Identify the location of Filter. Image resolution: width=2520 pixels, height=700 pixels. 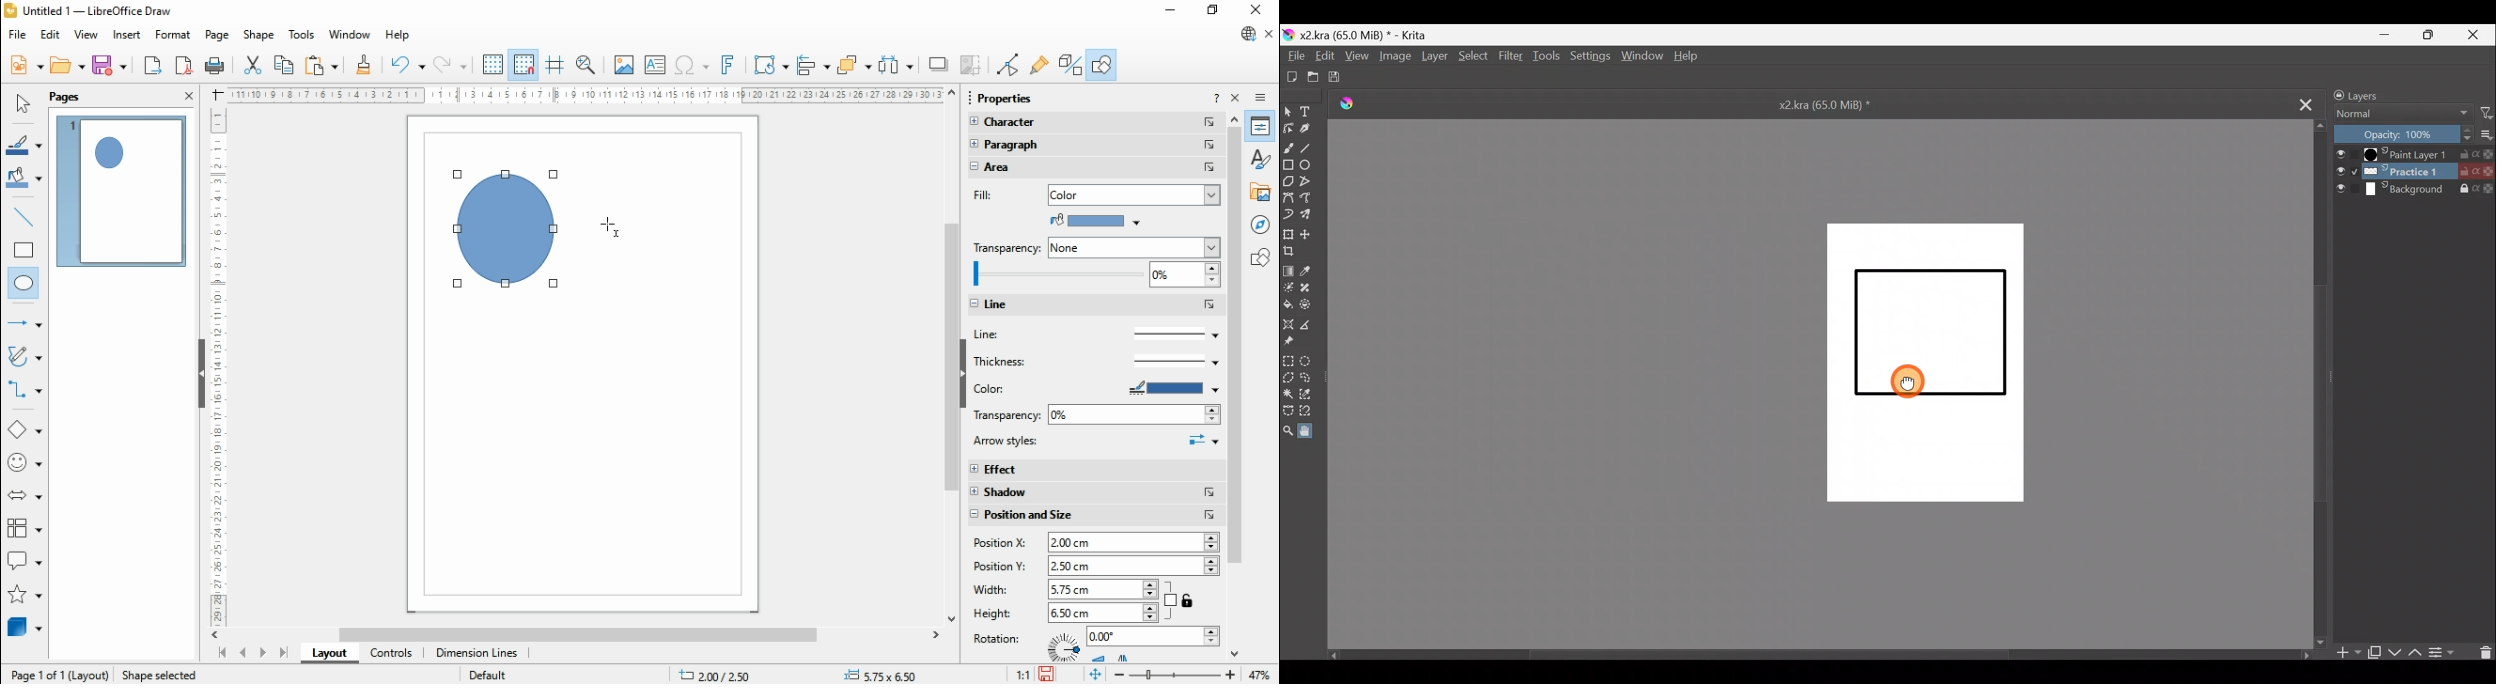
(2481, 115).